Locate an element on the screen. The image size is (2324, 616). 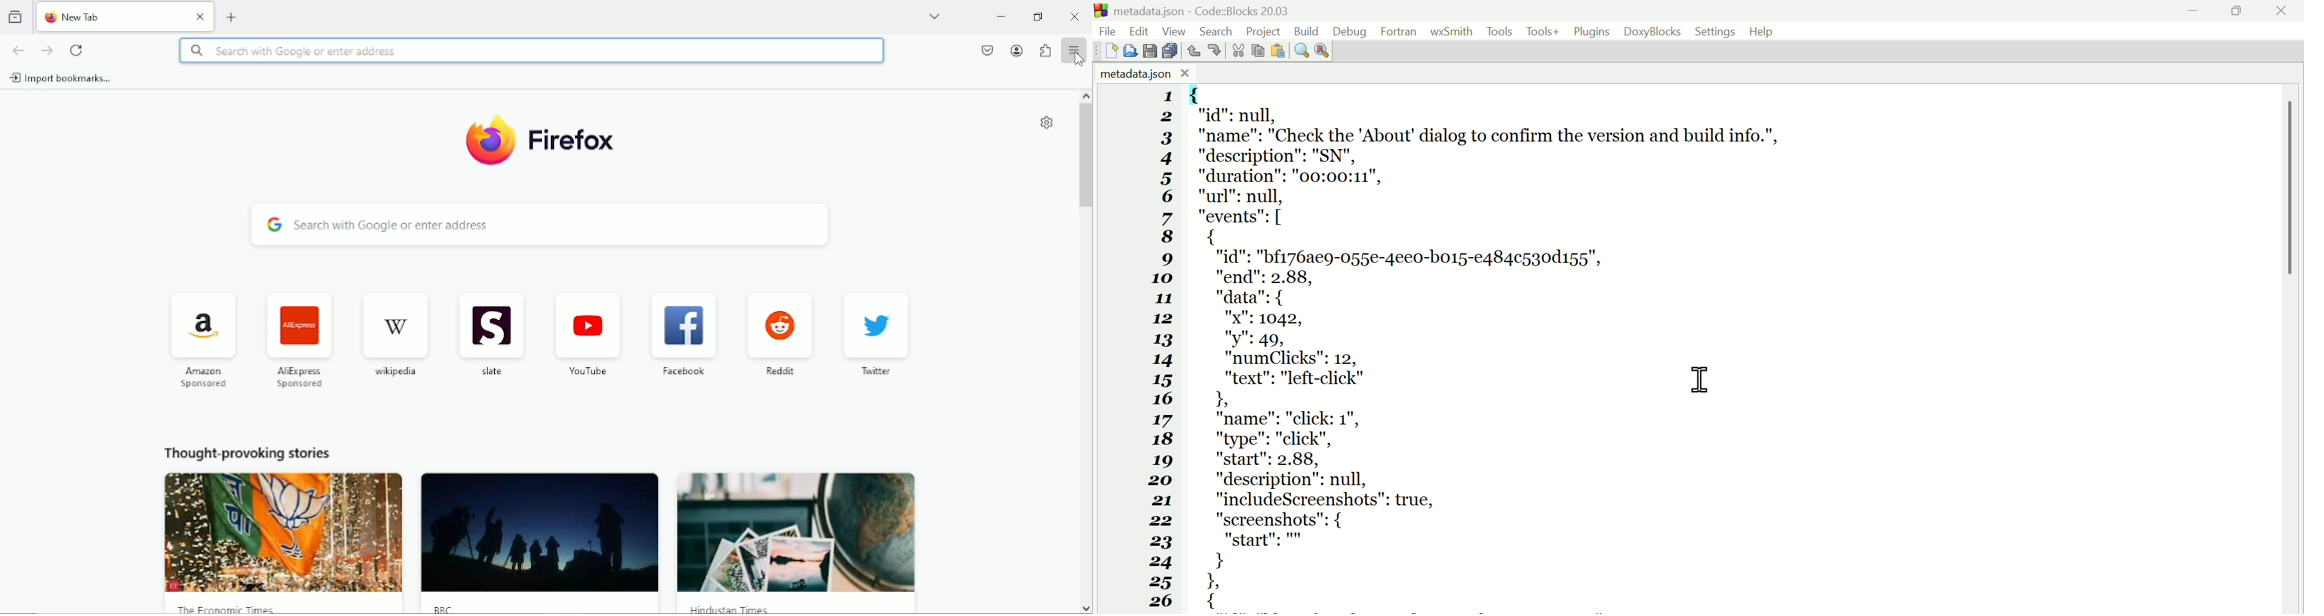
Save all is located at coordinates (1171, 51).